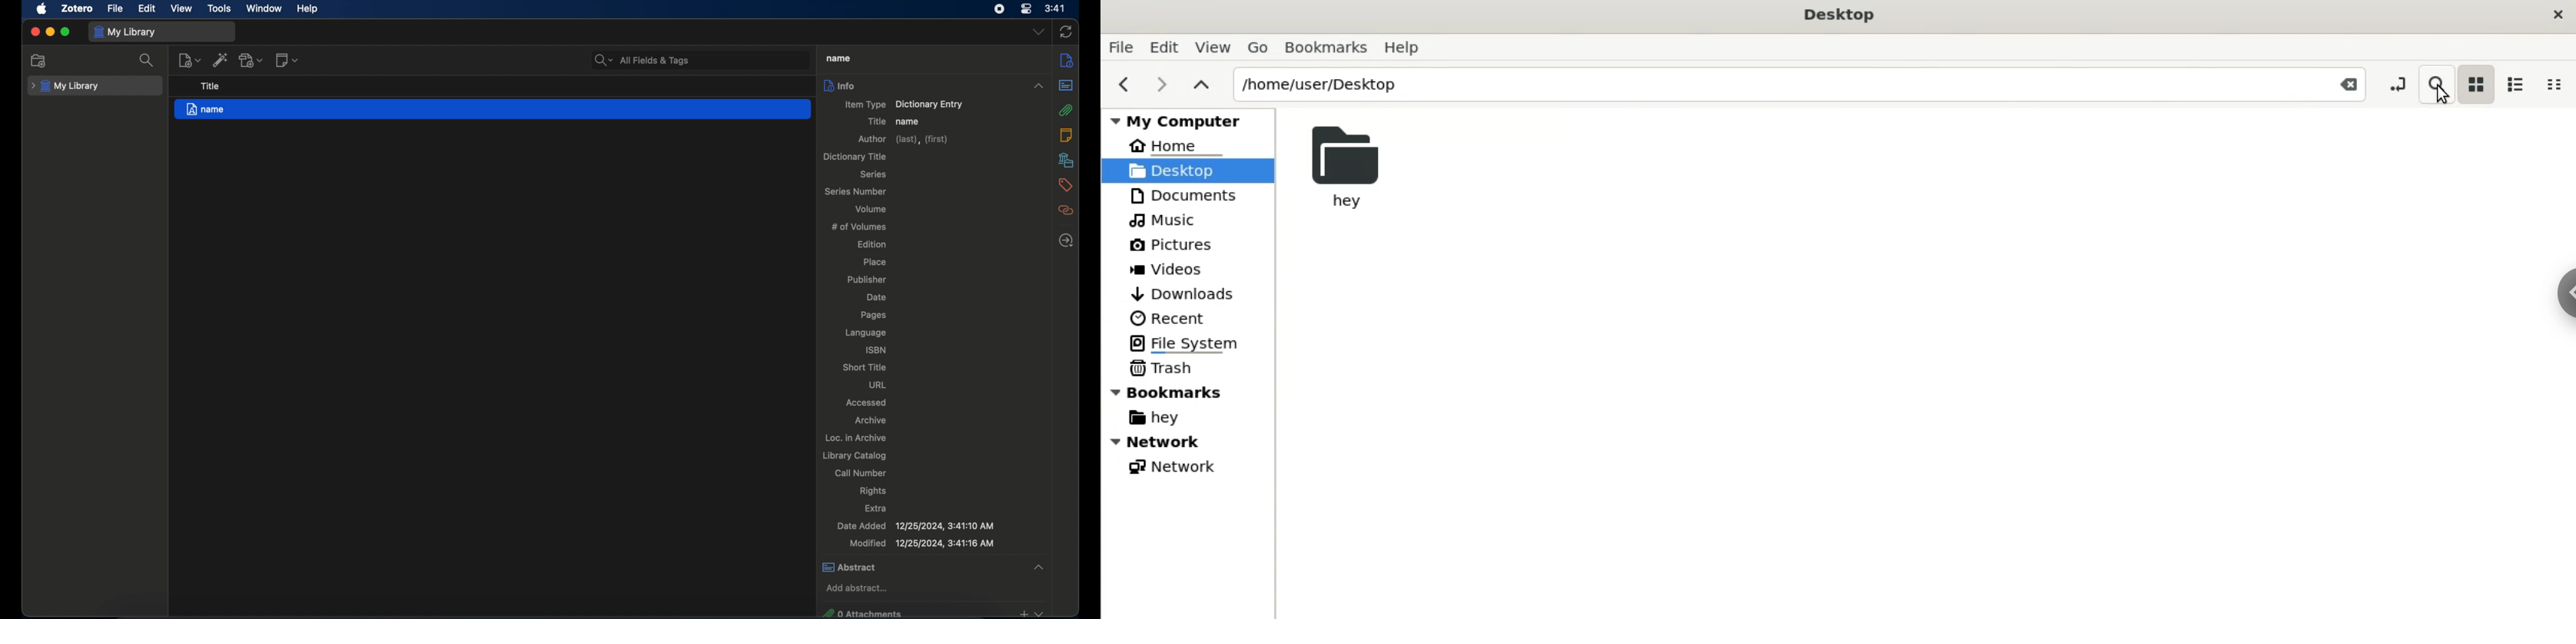  What do you see at coordinates (1067, 210) in the screenshot?
I see `related` at bounding box center [1067, 210].